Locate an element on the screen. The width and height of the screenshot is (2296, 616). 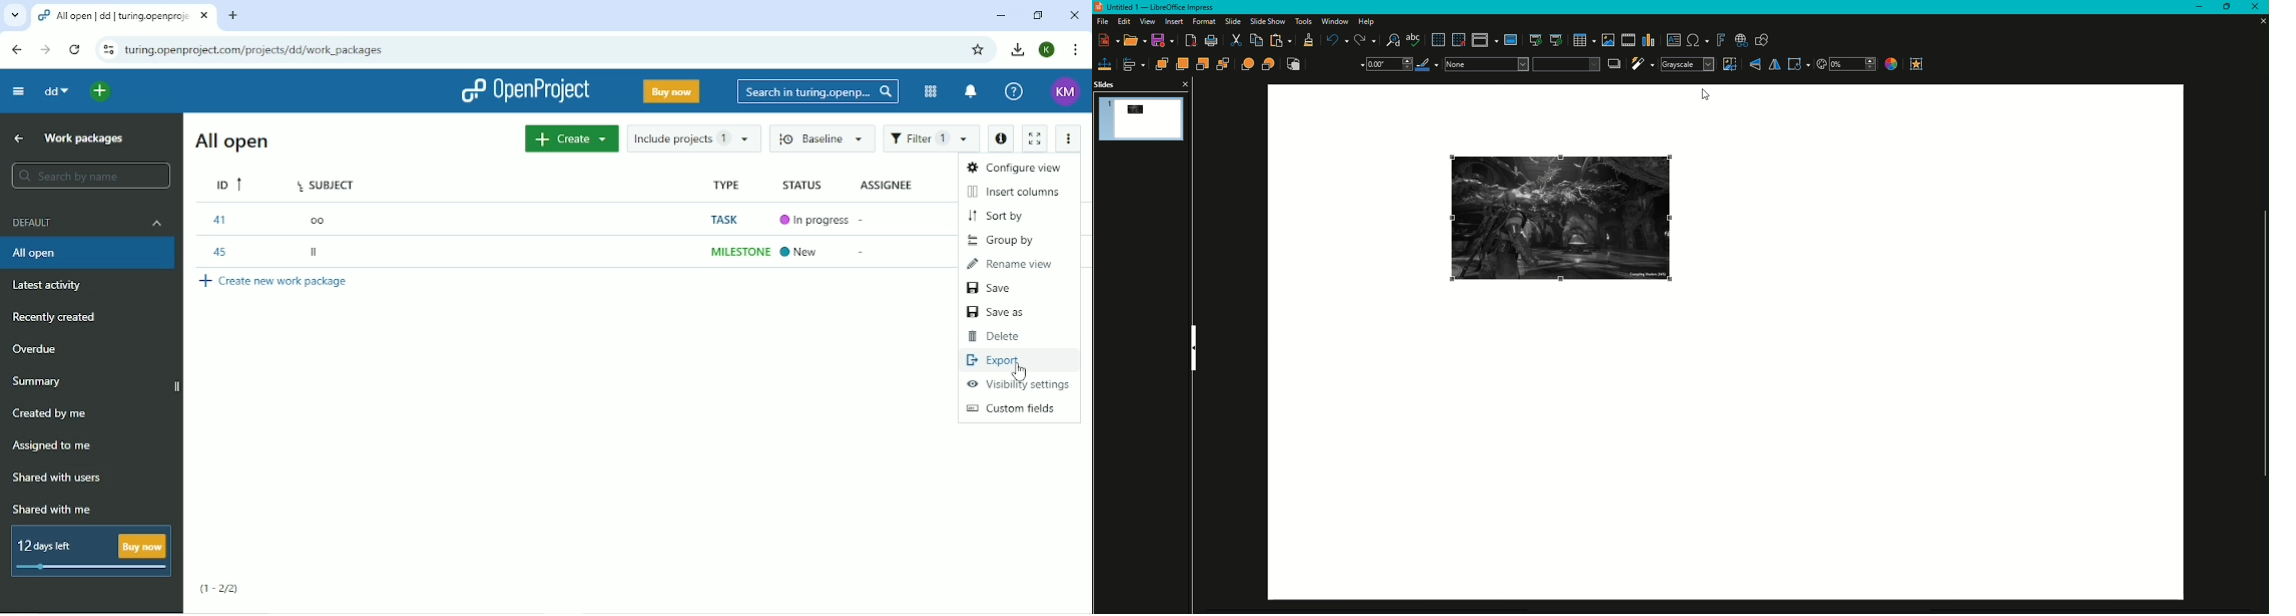
In front is located at coordinates (1249, 64).